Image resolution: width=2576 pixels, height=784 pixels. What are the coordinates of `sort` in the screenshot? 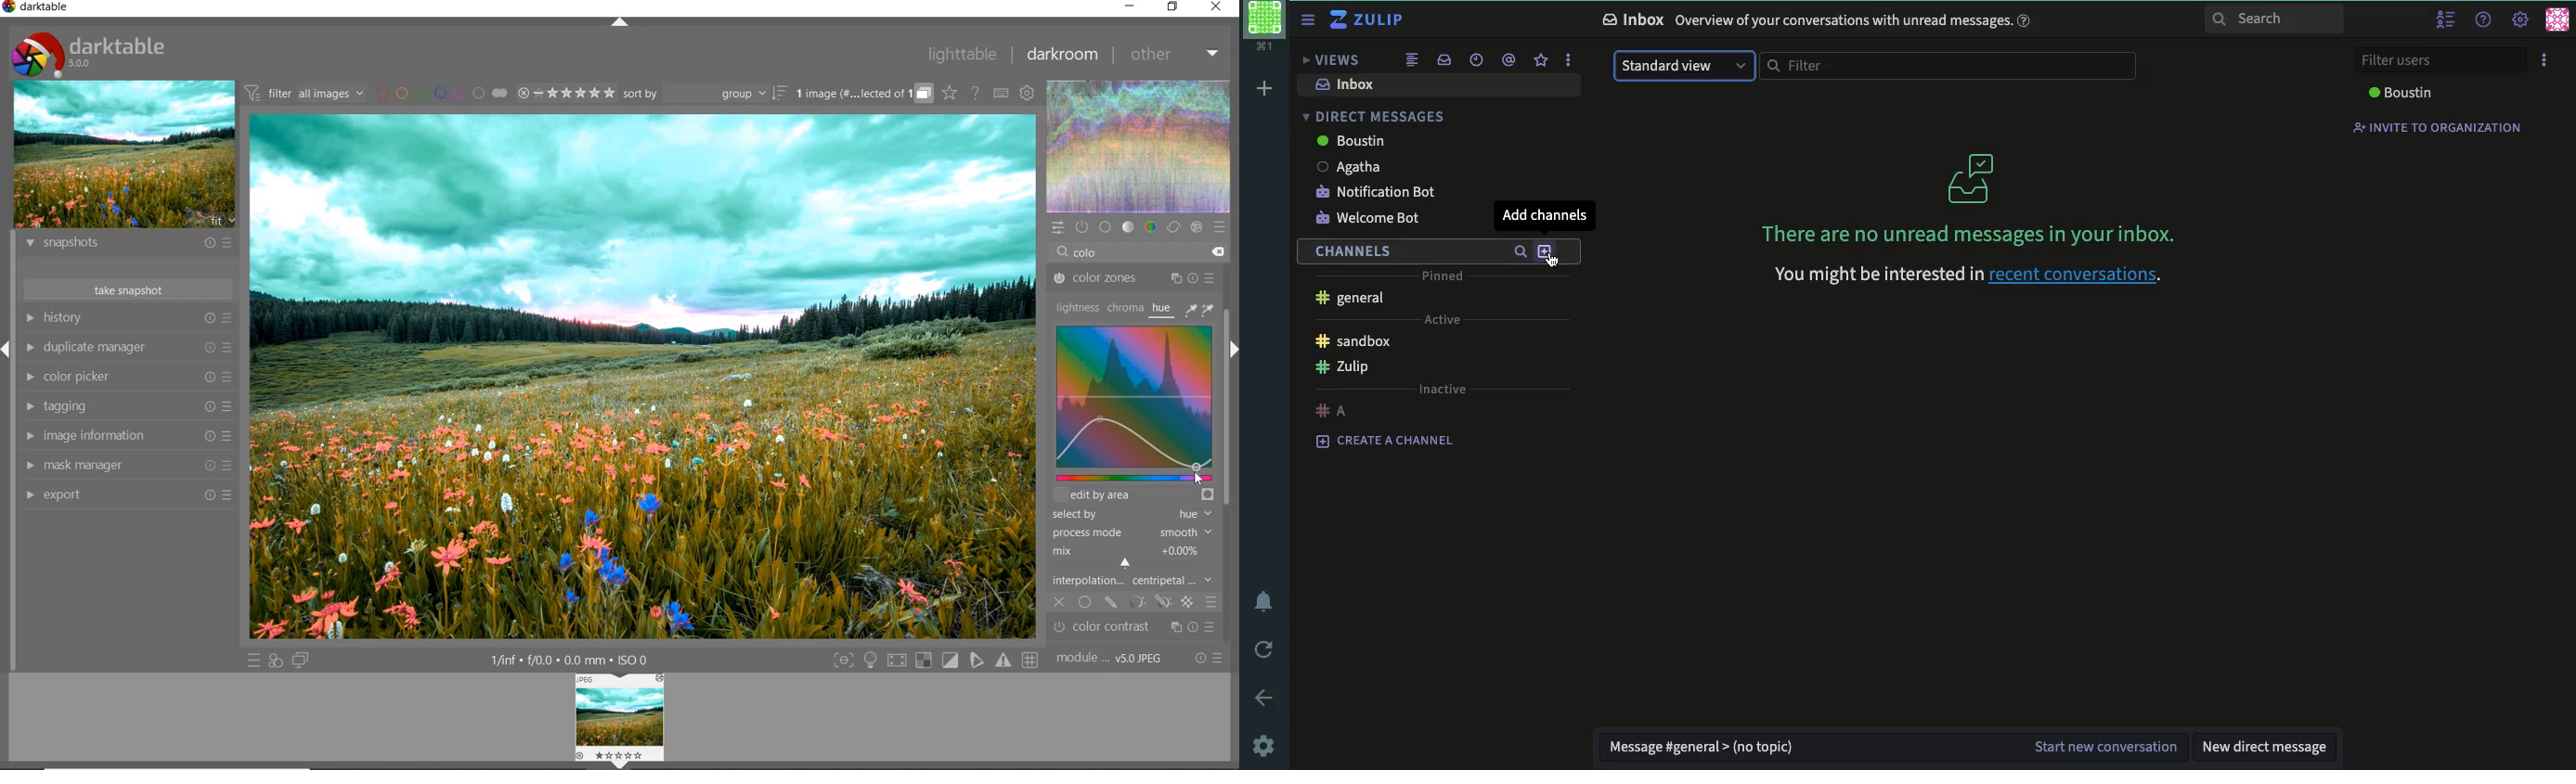 It's located at (704, 95).